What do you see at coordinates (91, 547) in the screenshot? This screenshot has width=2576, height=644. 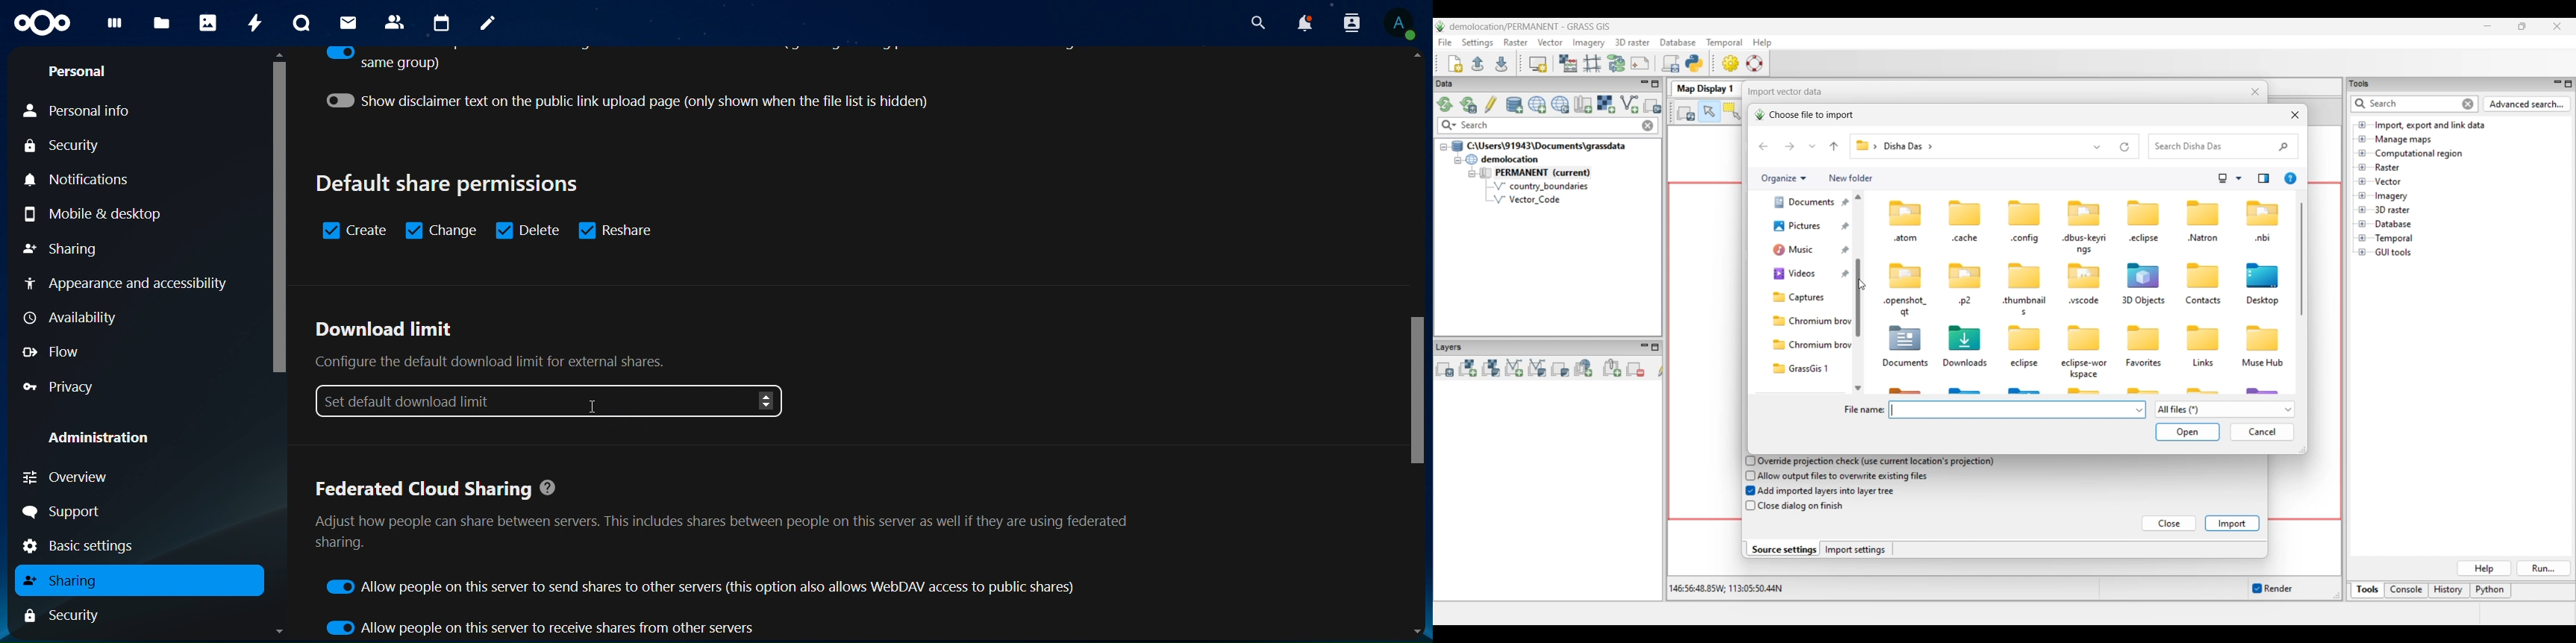 I see `basic settings` at bounding box center [91, 547].